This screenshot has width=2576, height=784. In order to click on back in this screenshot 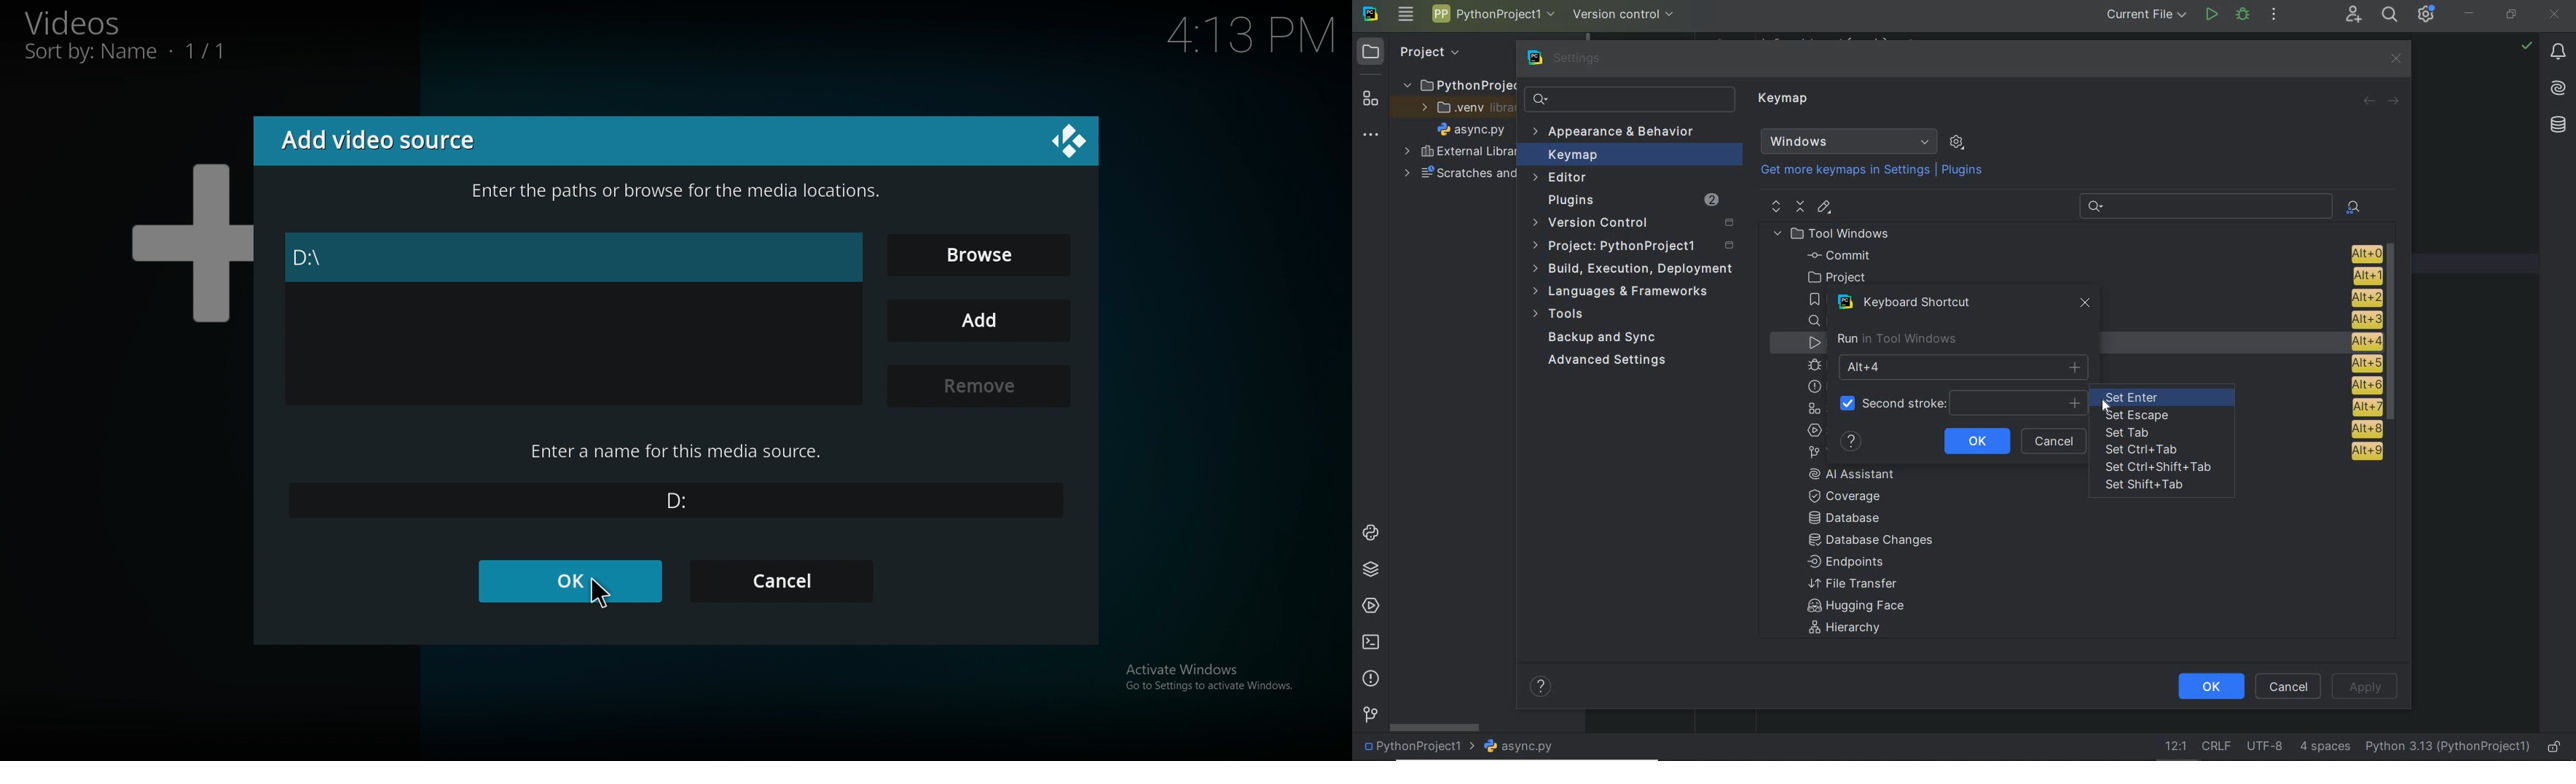, I will do `click(2369, 101)`.